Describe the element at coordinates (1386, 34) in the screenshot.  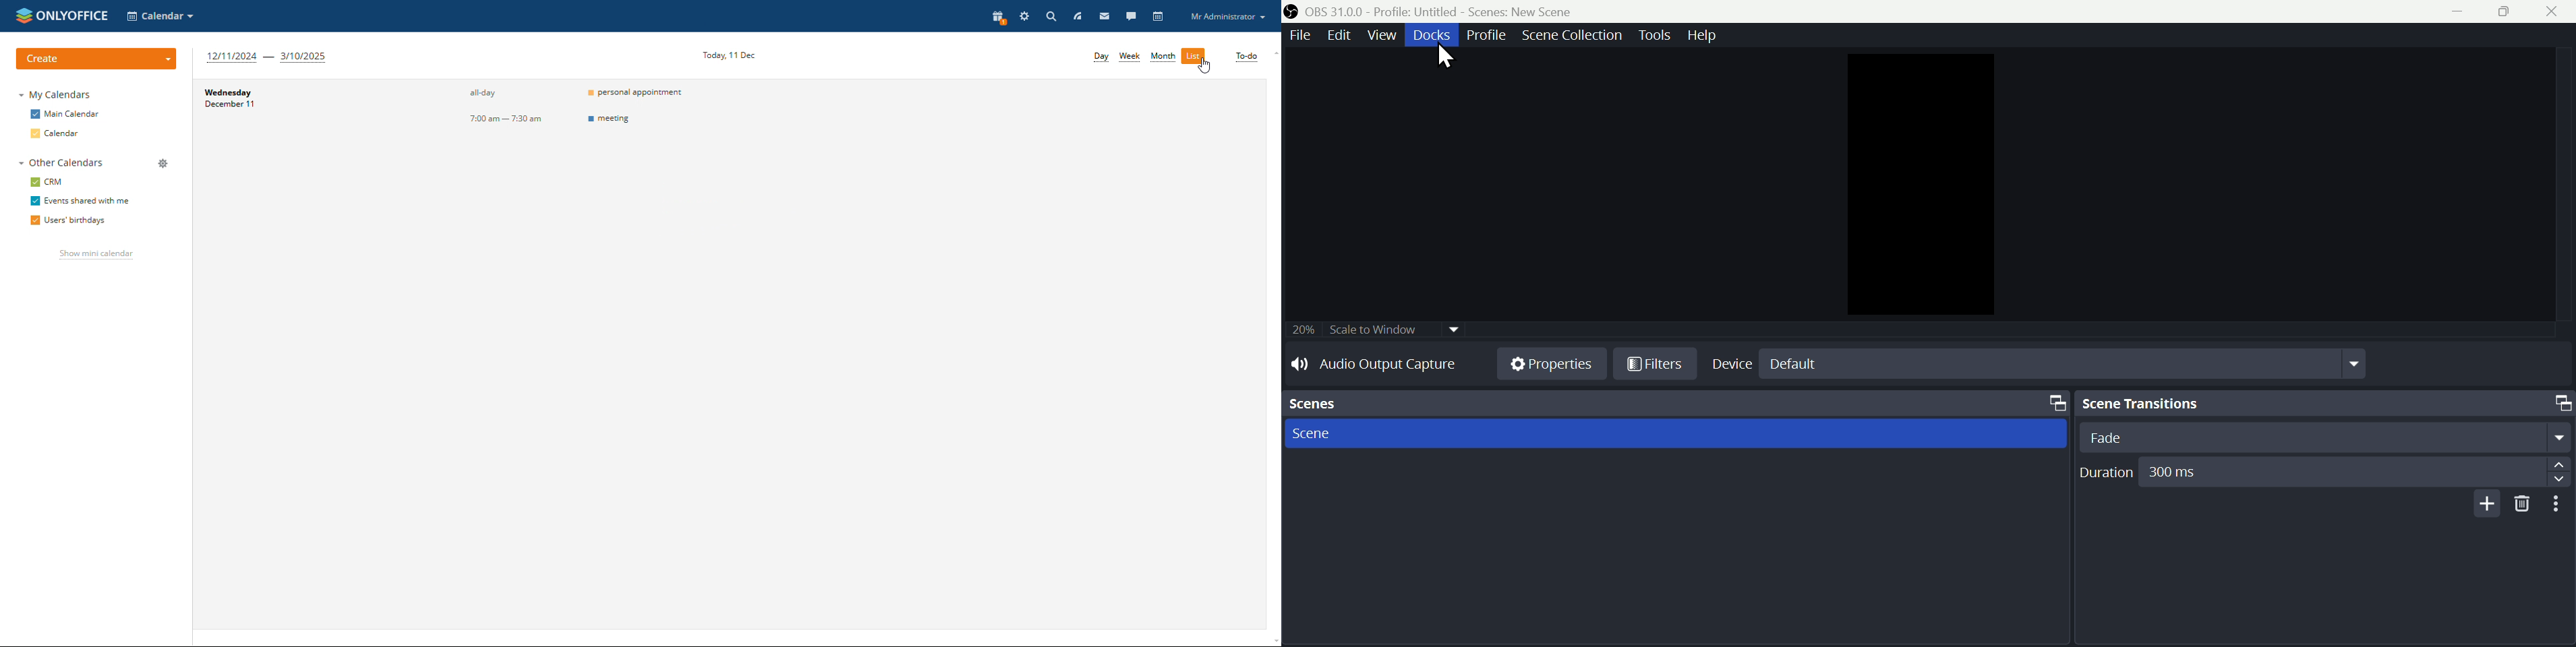
I see `view` at that location.